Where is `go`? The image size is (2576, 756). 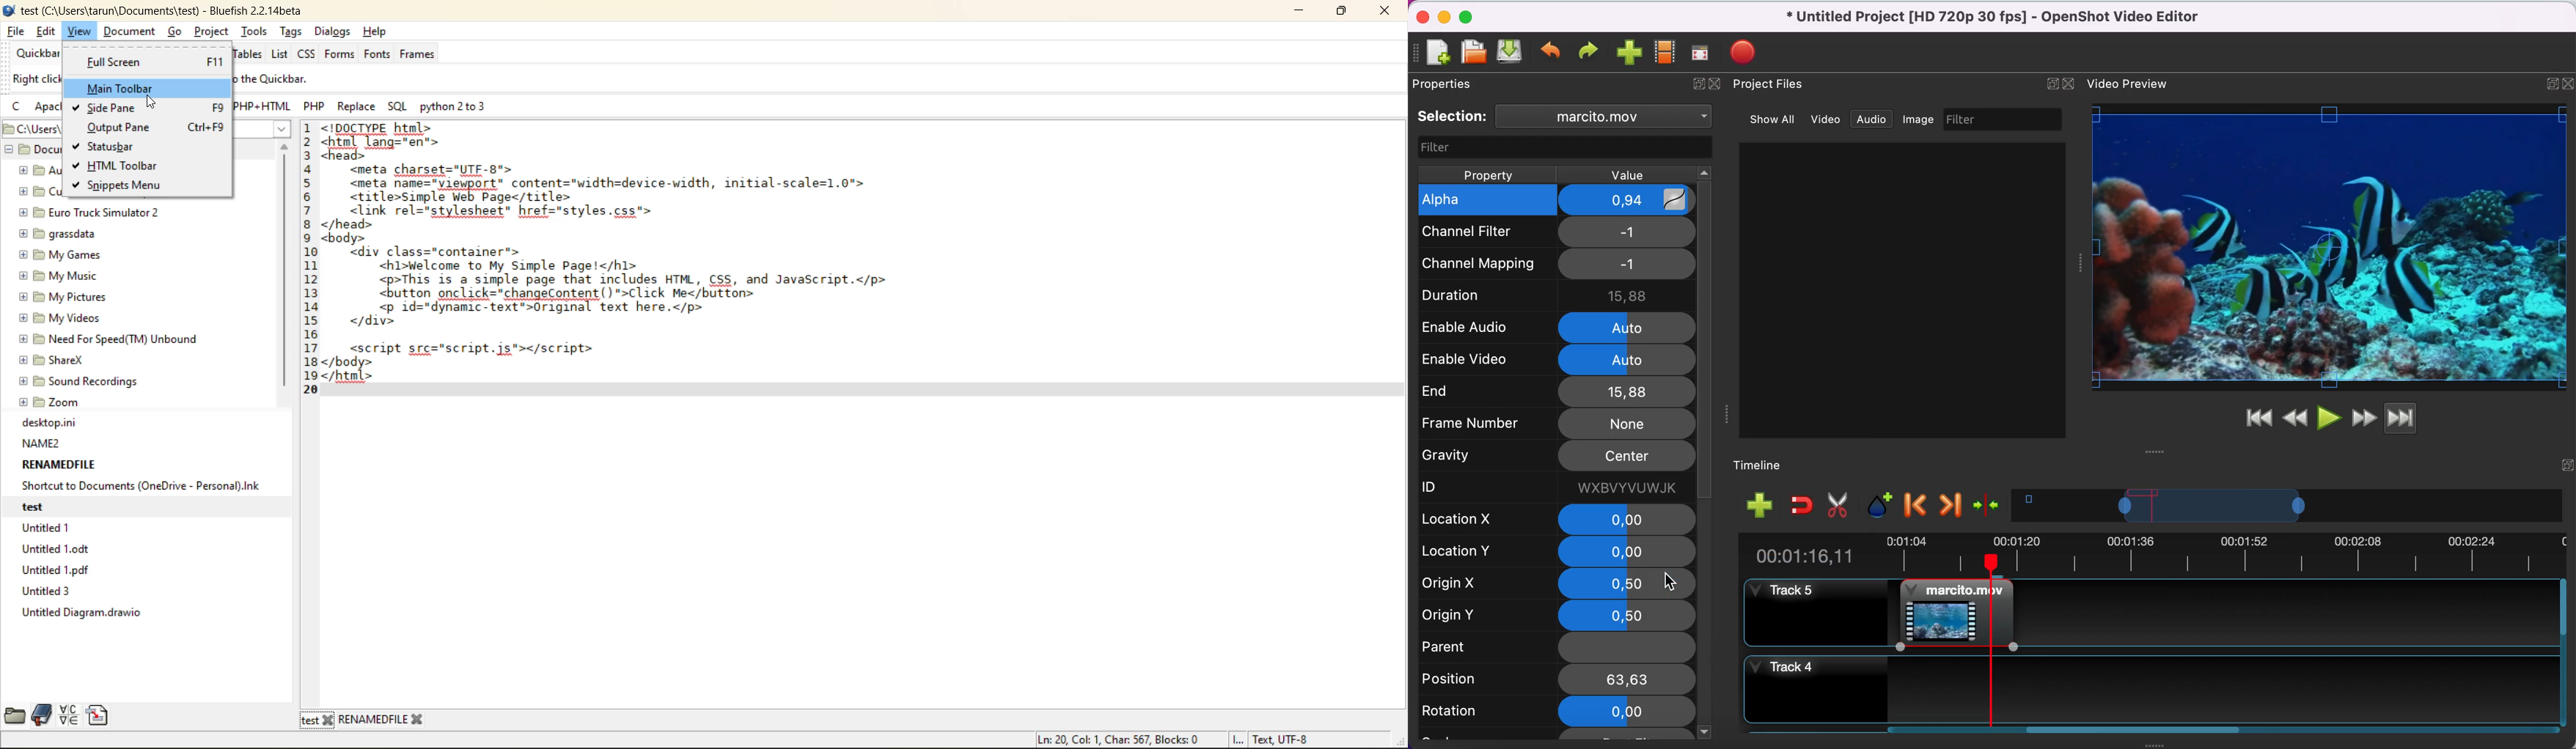
go is located at coordinates (177, 33).